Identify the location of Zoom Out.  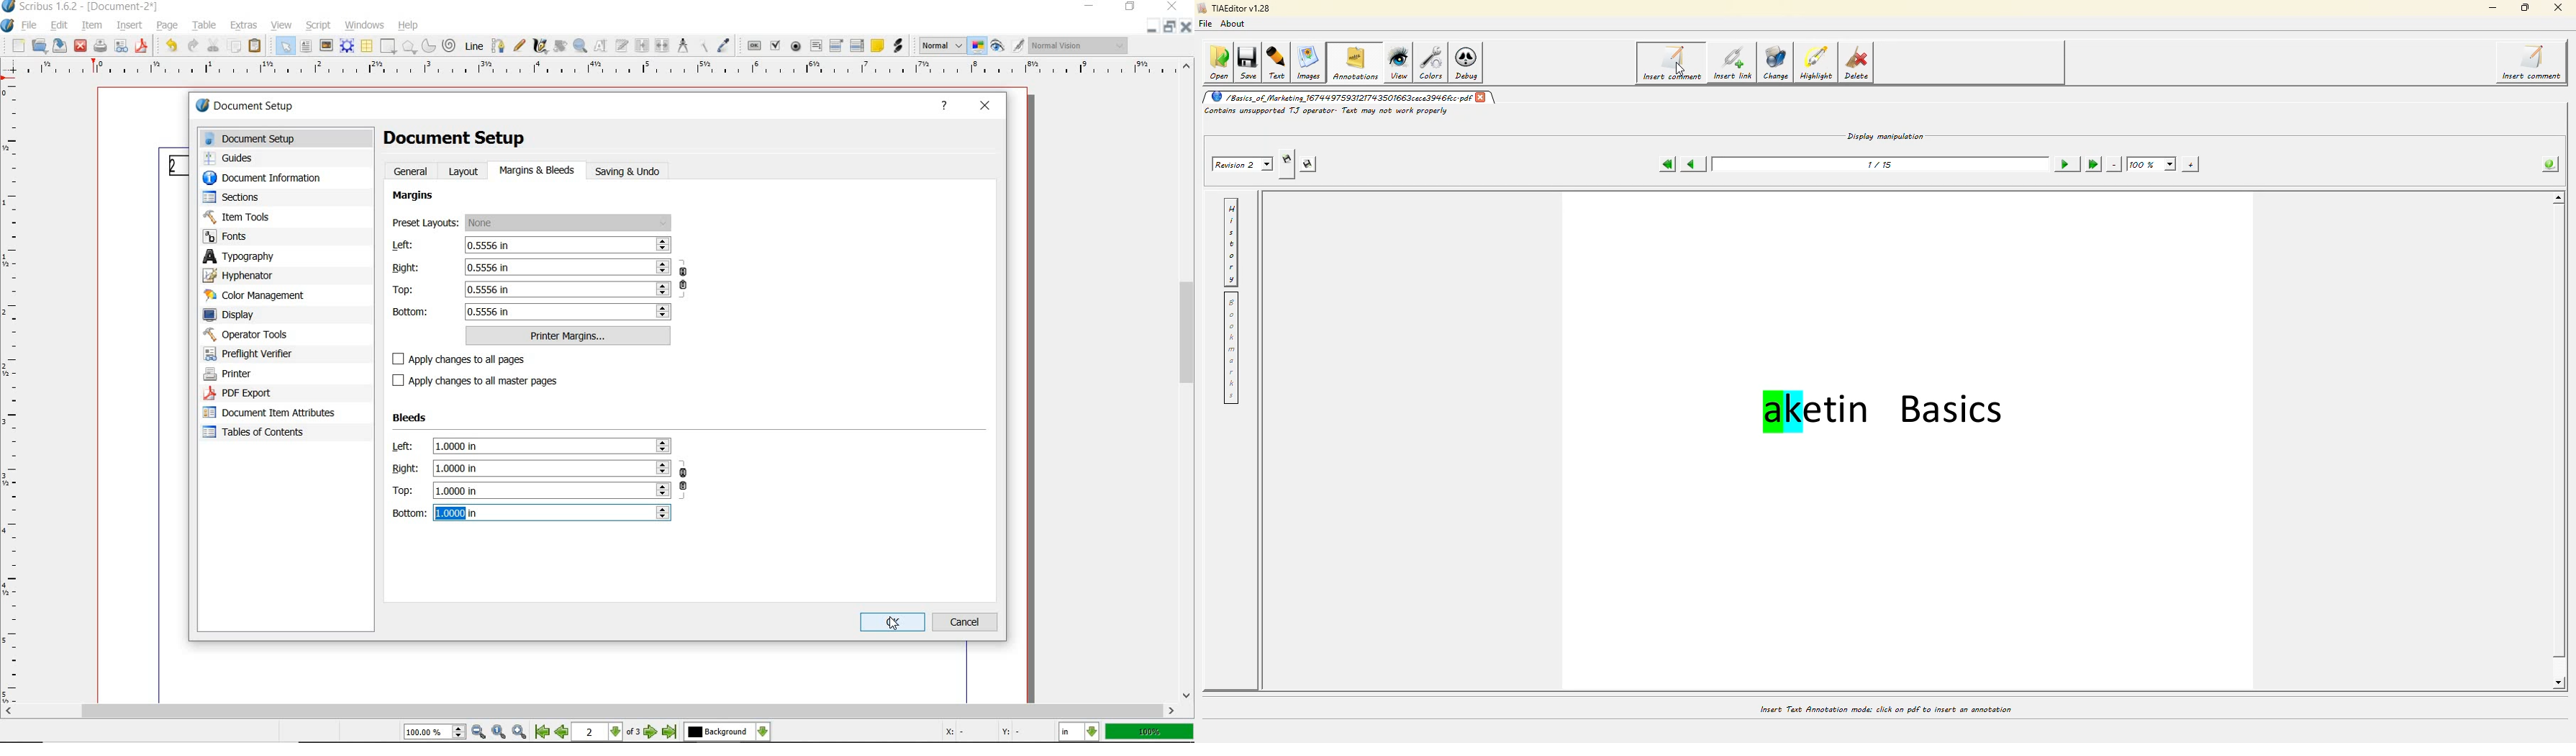
(479, 733).